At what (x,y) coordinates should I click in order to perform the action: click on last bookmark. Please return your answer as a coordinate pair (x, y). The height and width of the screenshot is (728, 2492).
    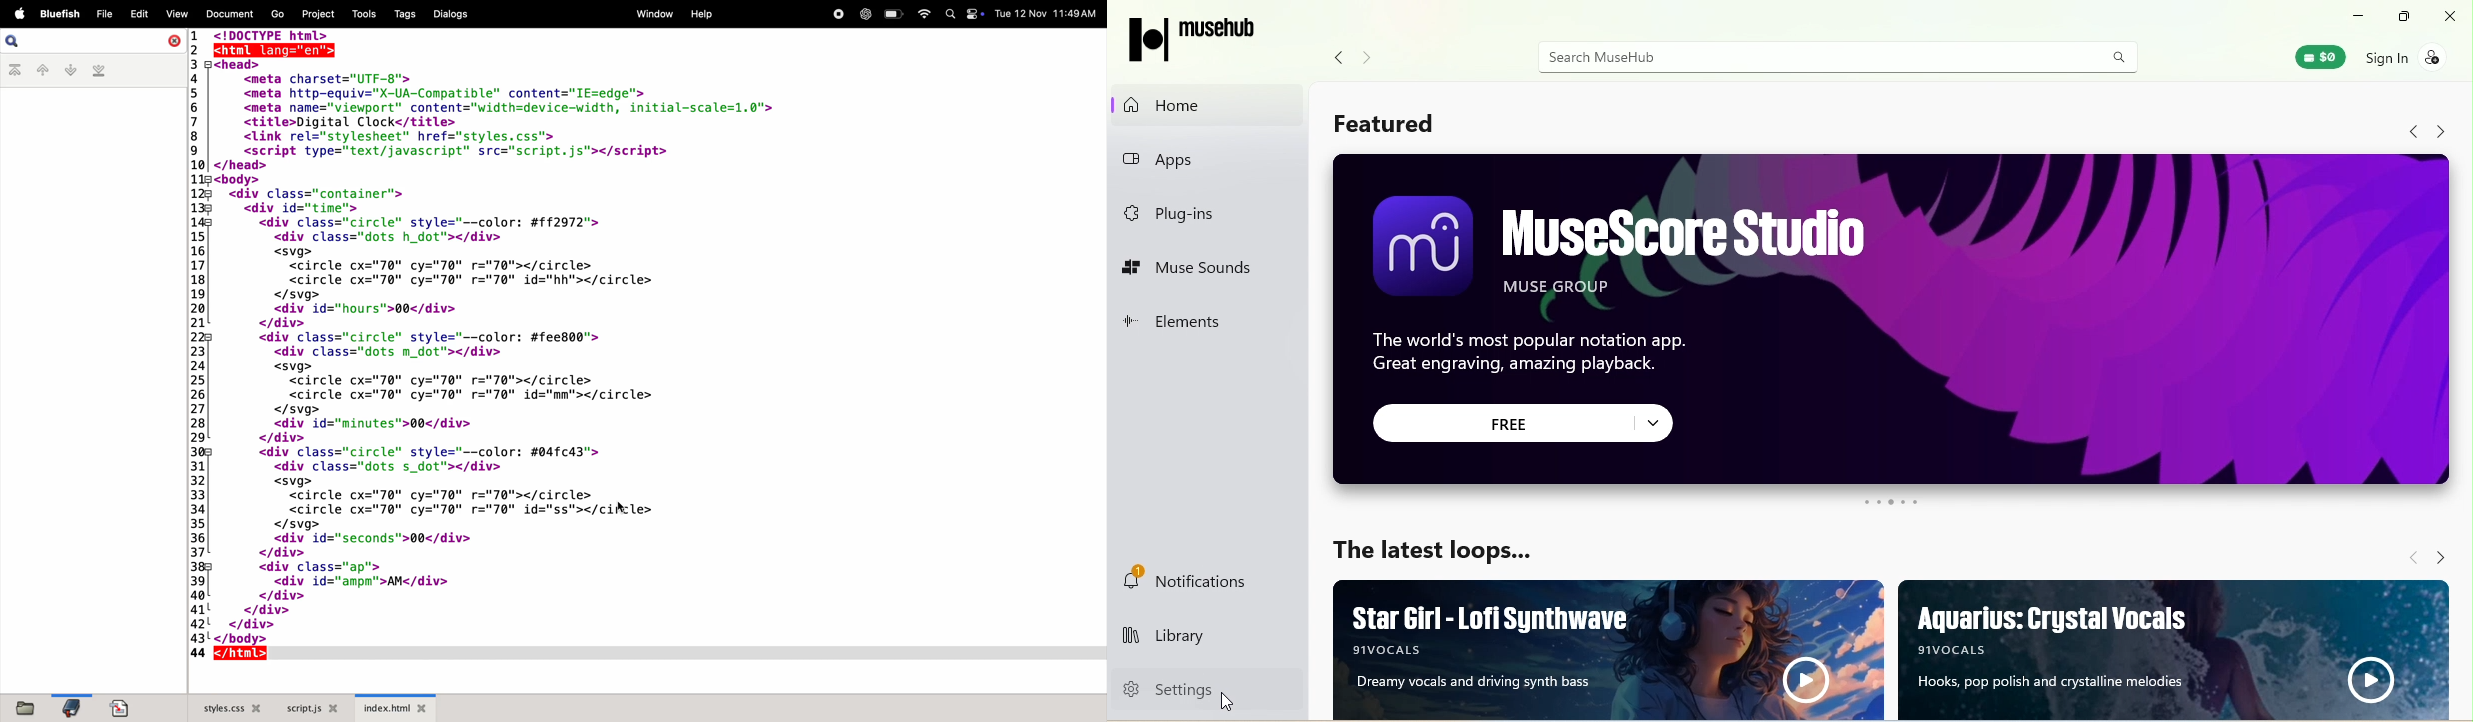
    Looking at the image, I should click on (99, 71).